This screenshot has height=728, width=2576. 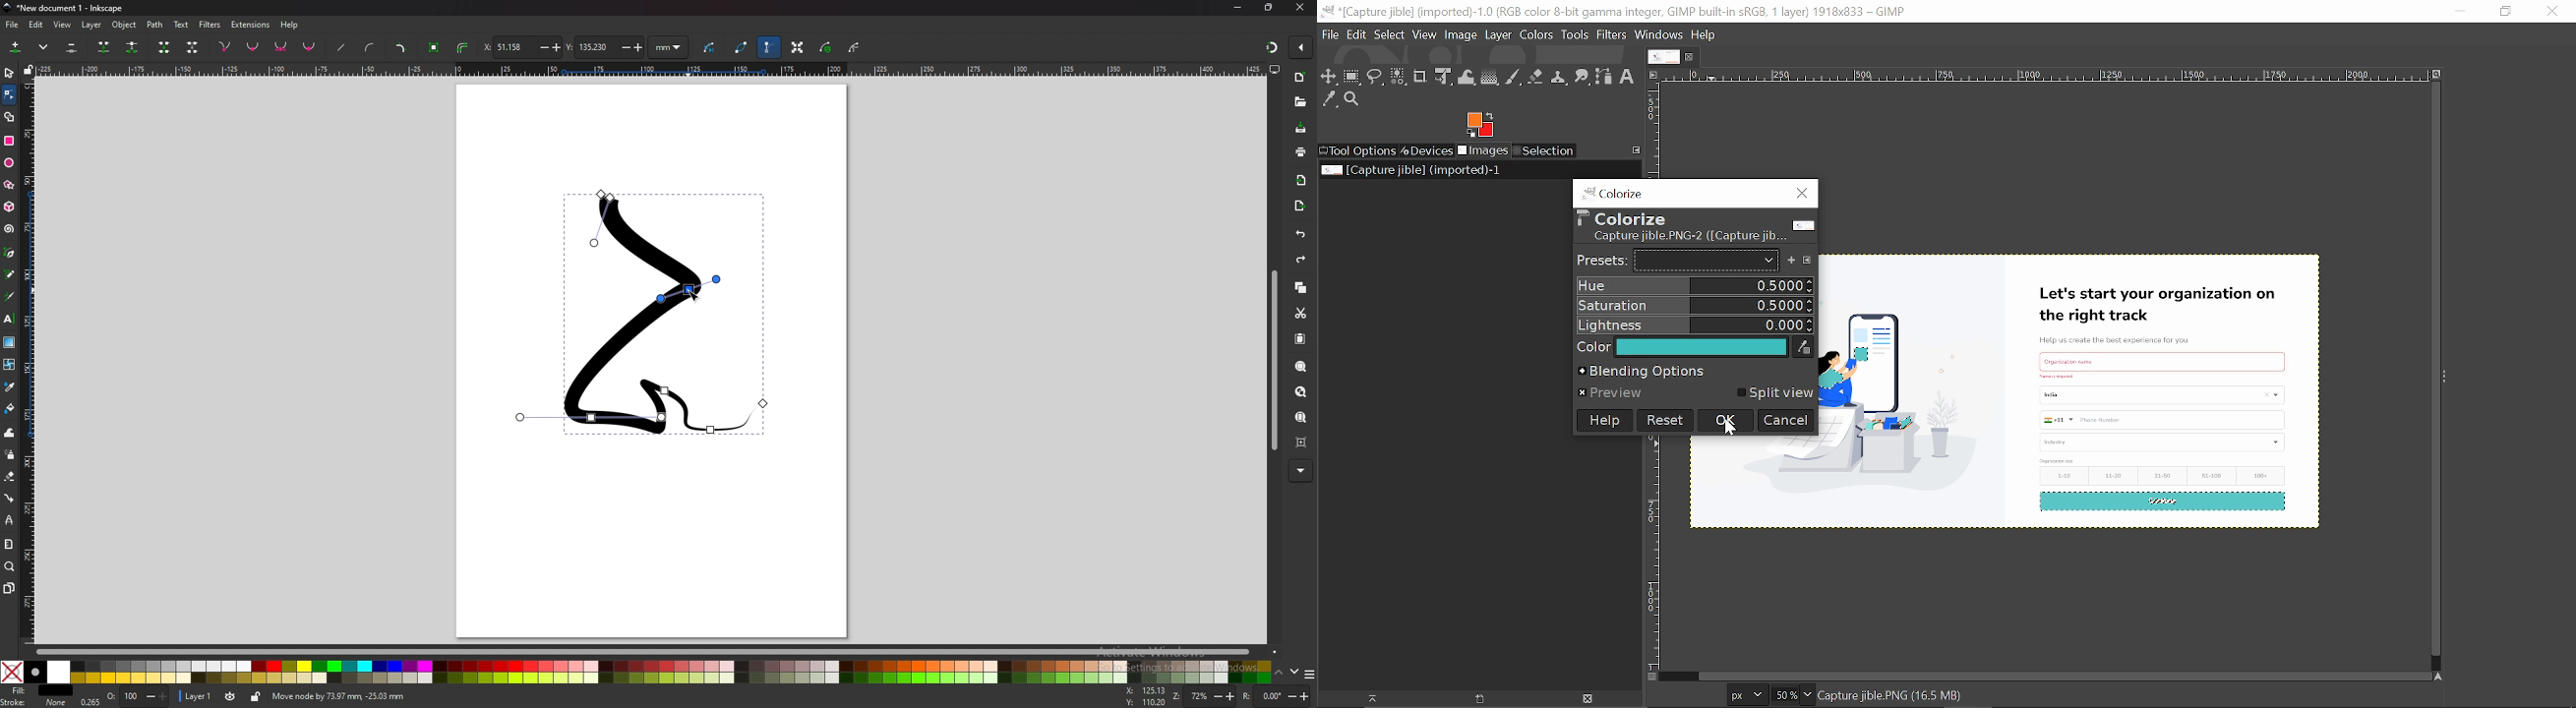 I want to click on pages, so click(x=10, y=587).